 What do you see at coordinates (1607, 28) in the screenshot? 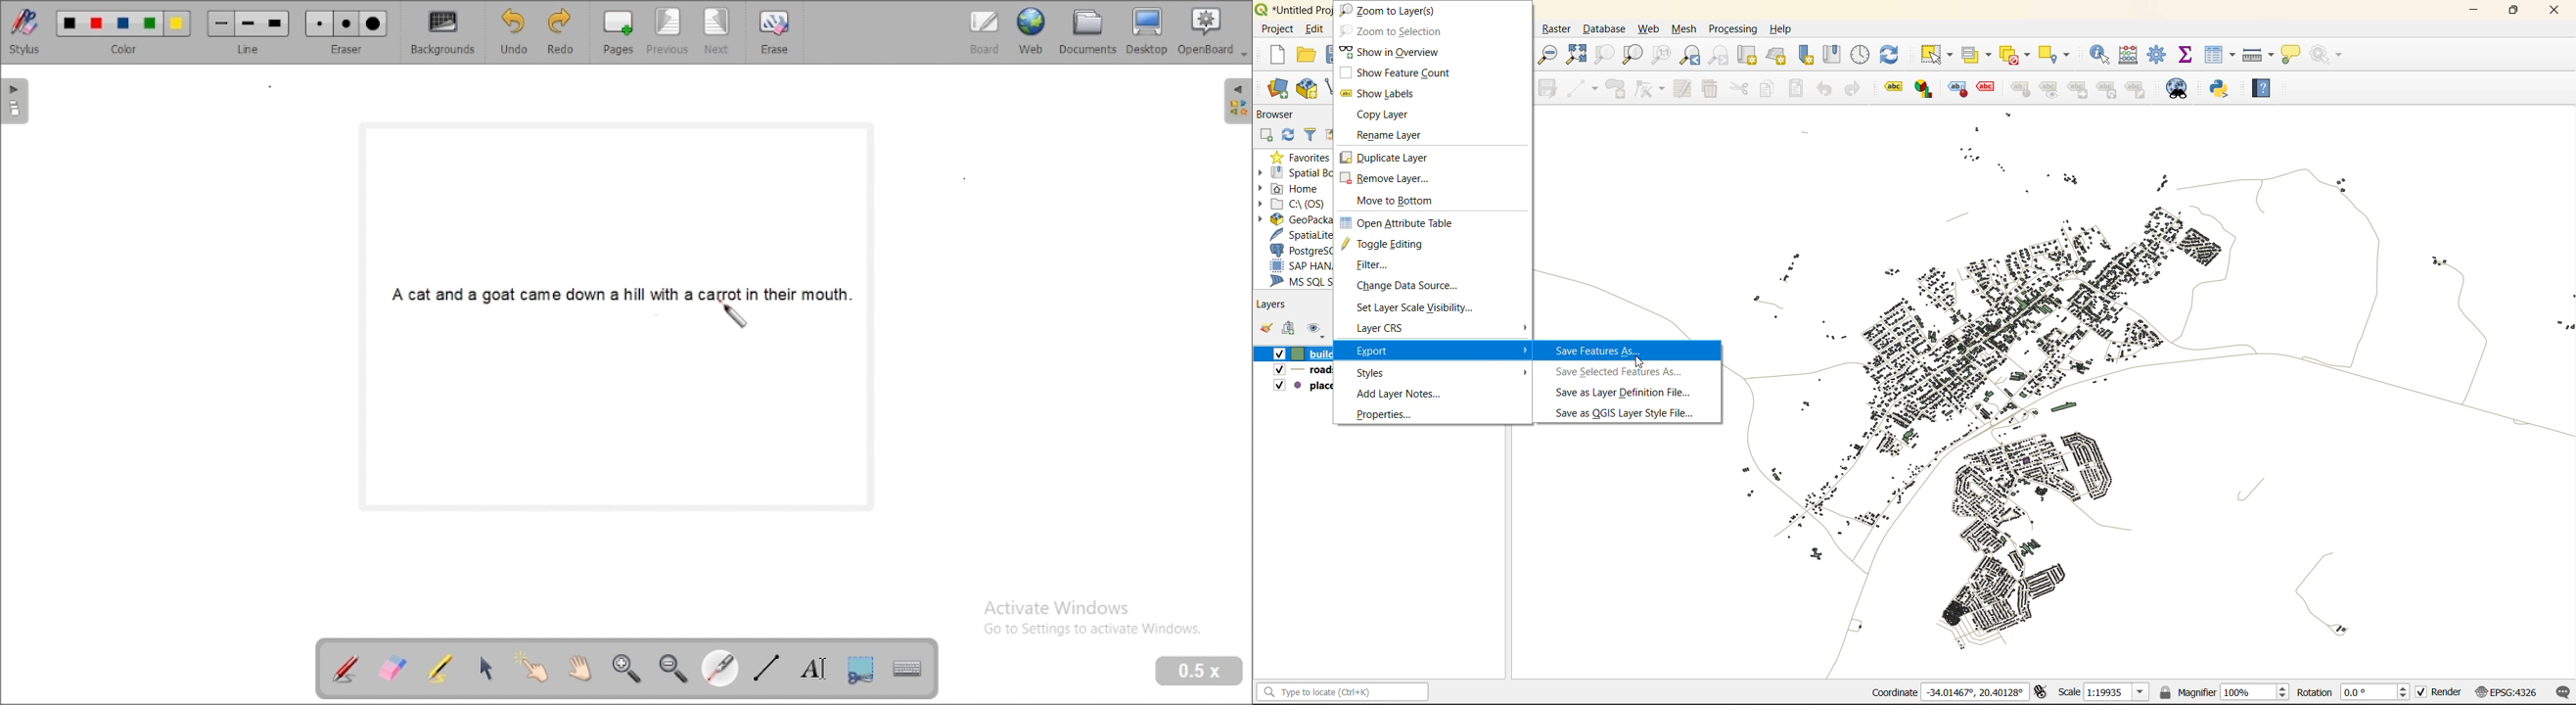
I see `database` at bounding box center [1607, 28].